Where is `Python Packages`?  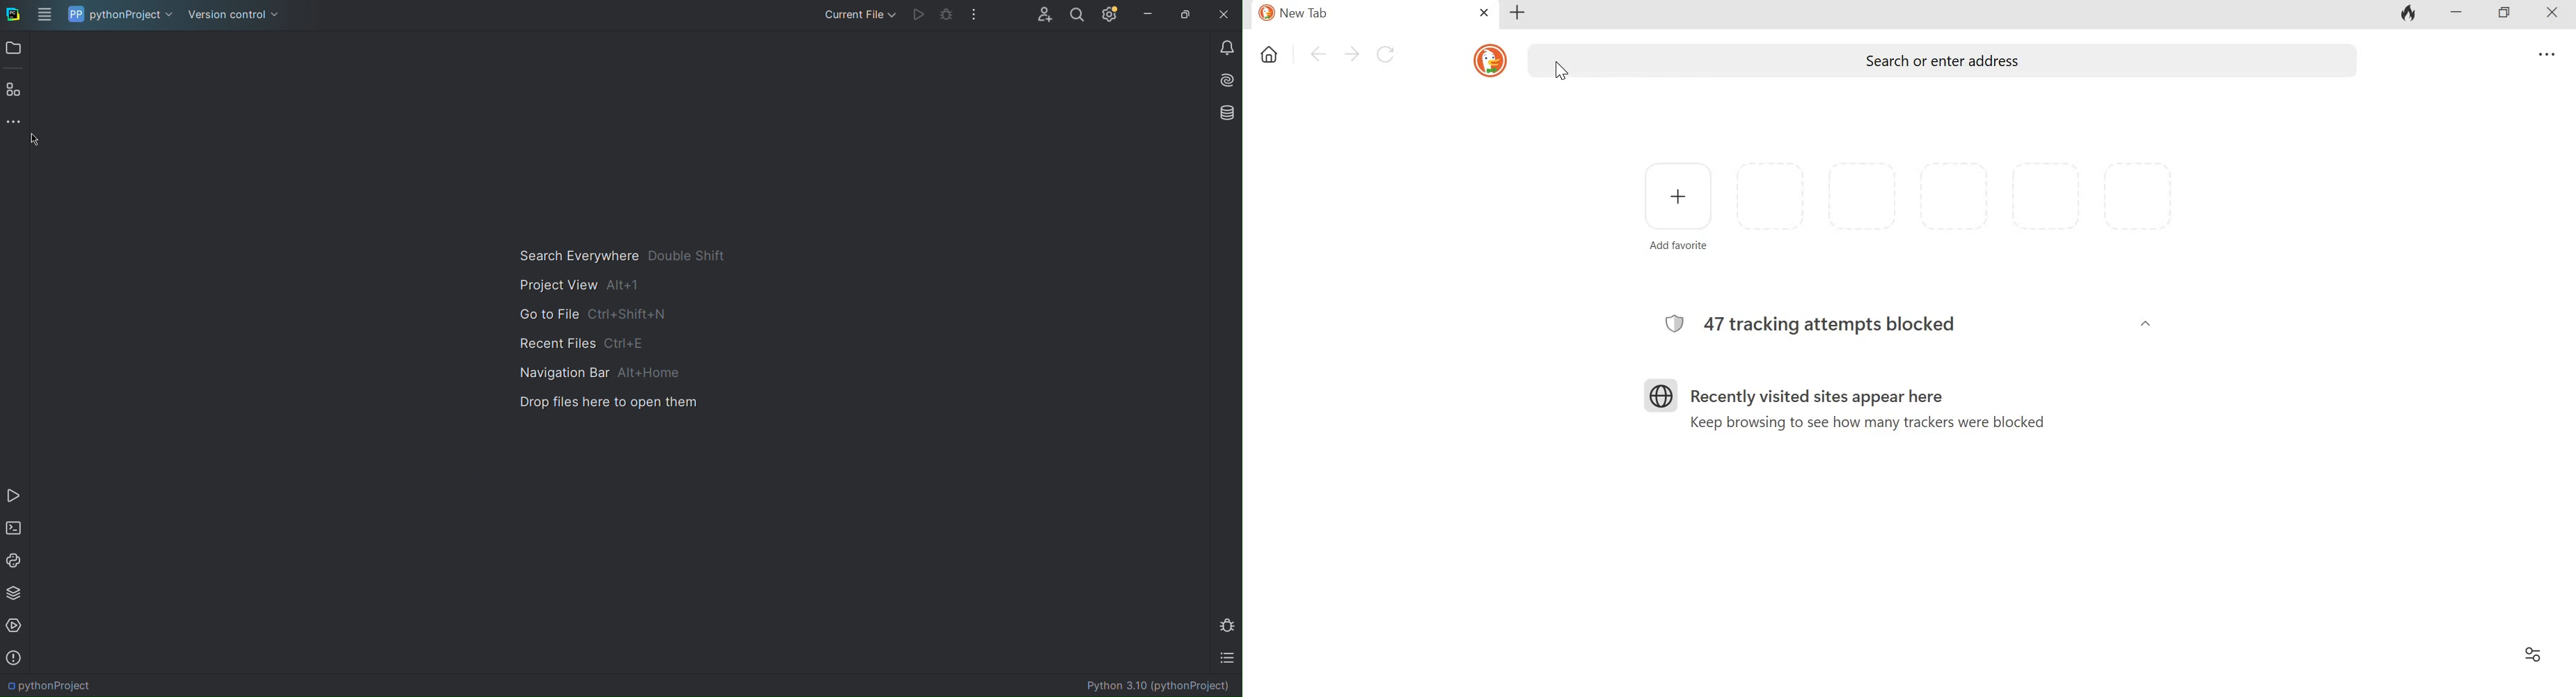 Python Packages is located at coordinates (14, 591).